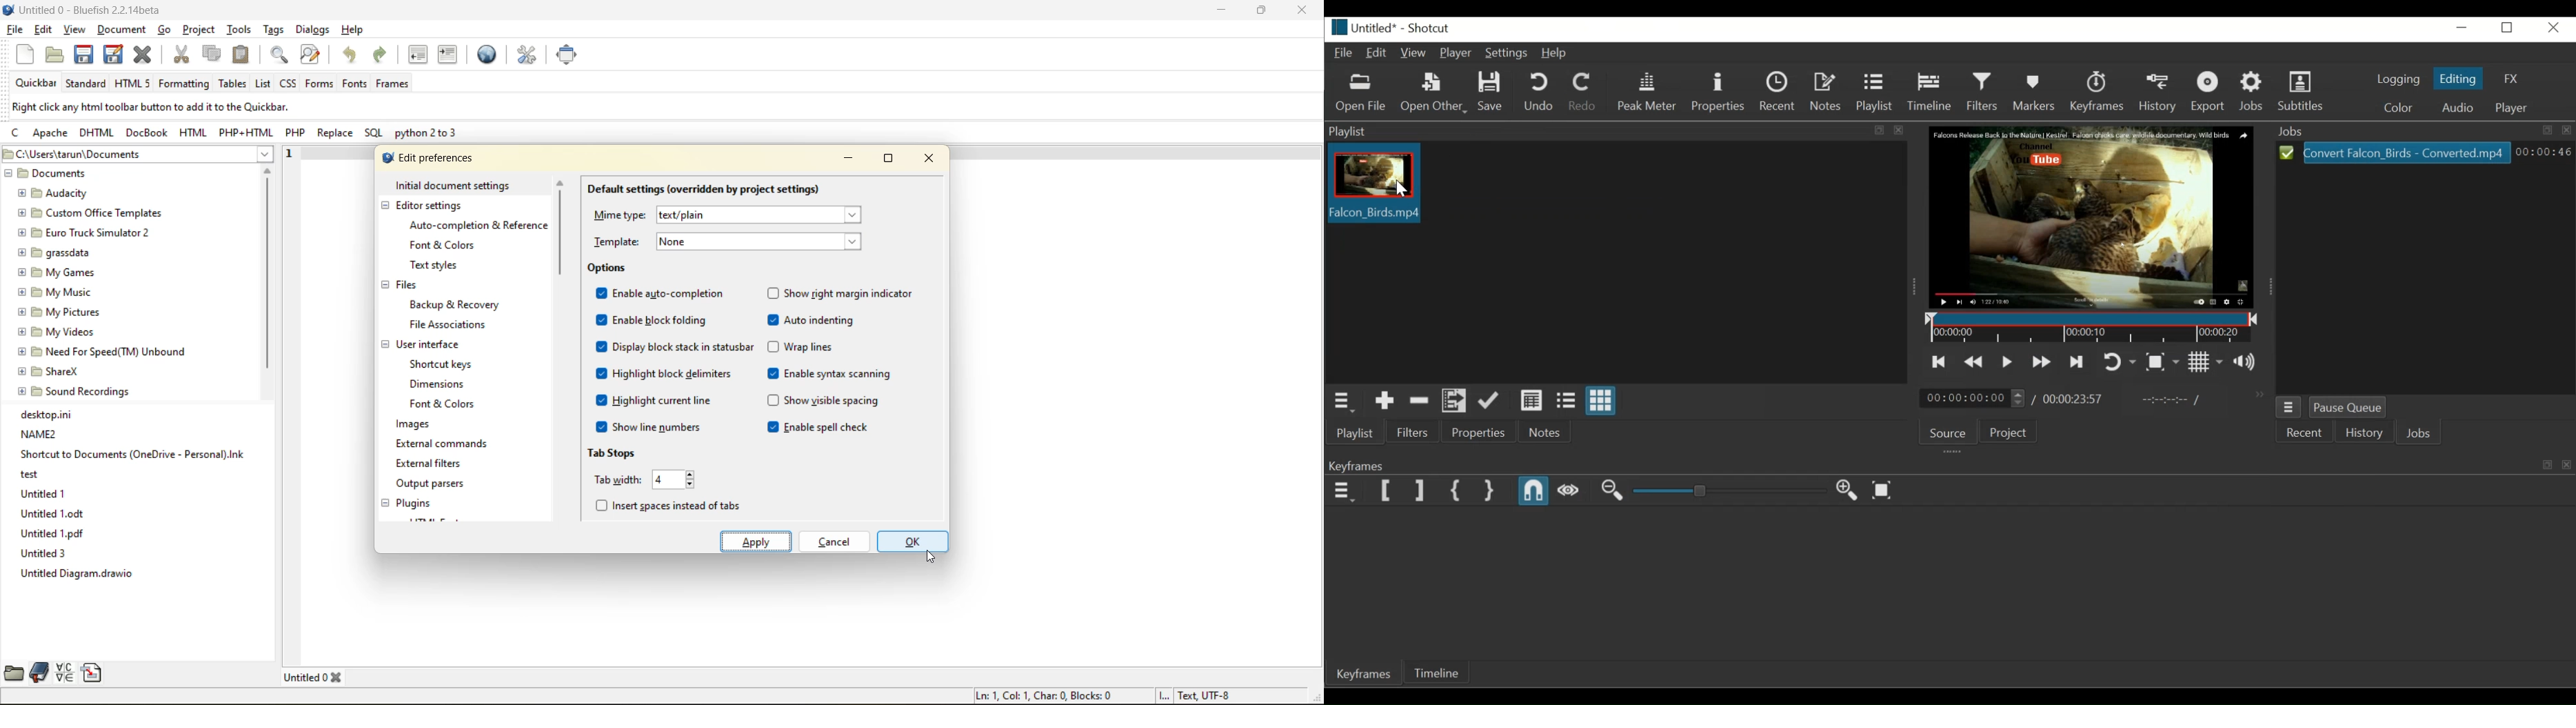 The height and width of the screenshot is (728, 2576). I want to click on File, so click(1344, 54).